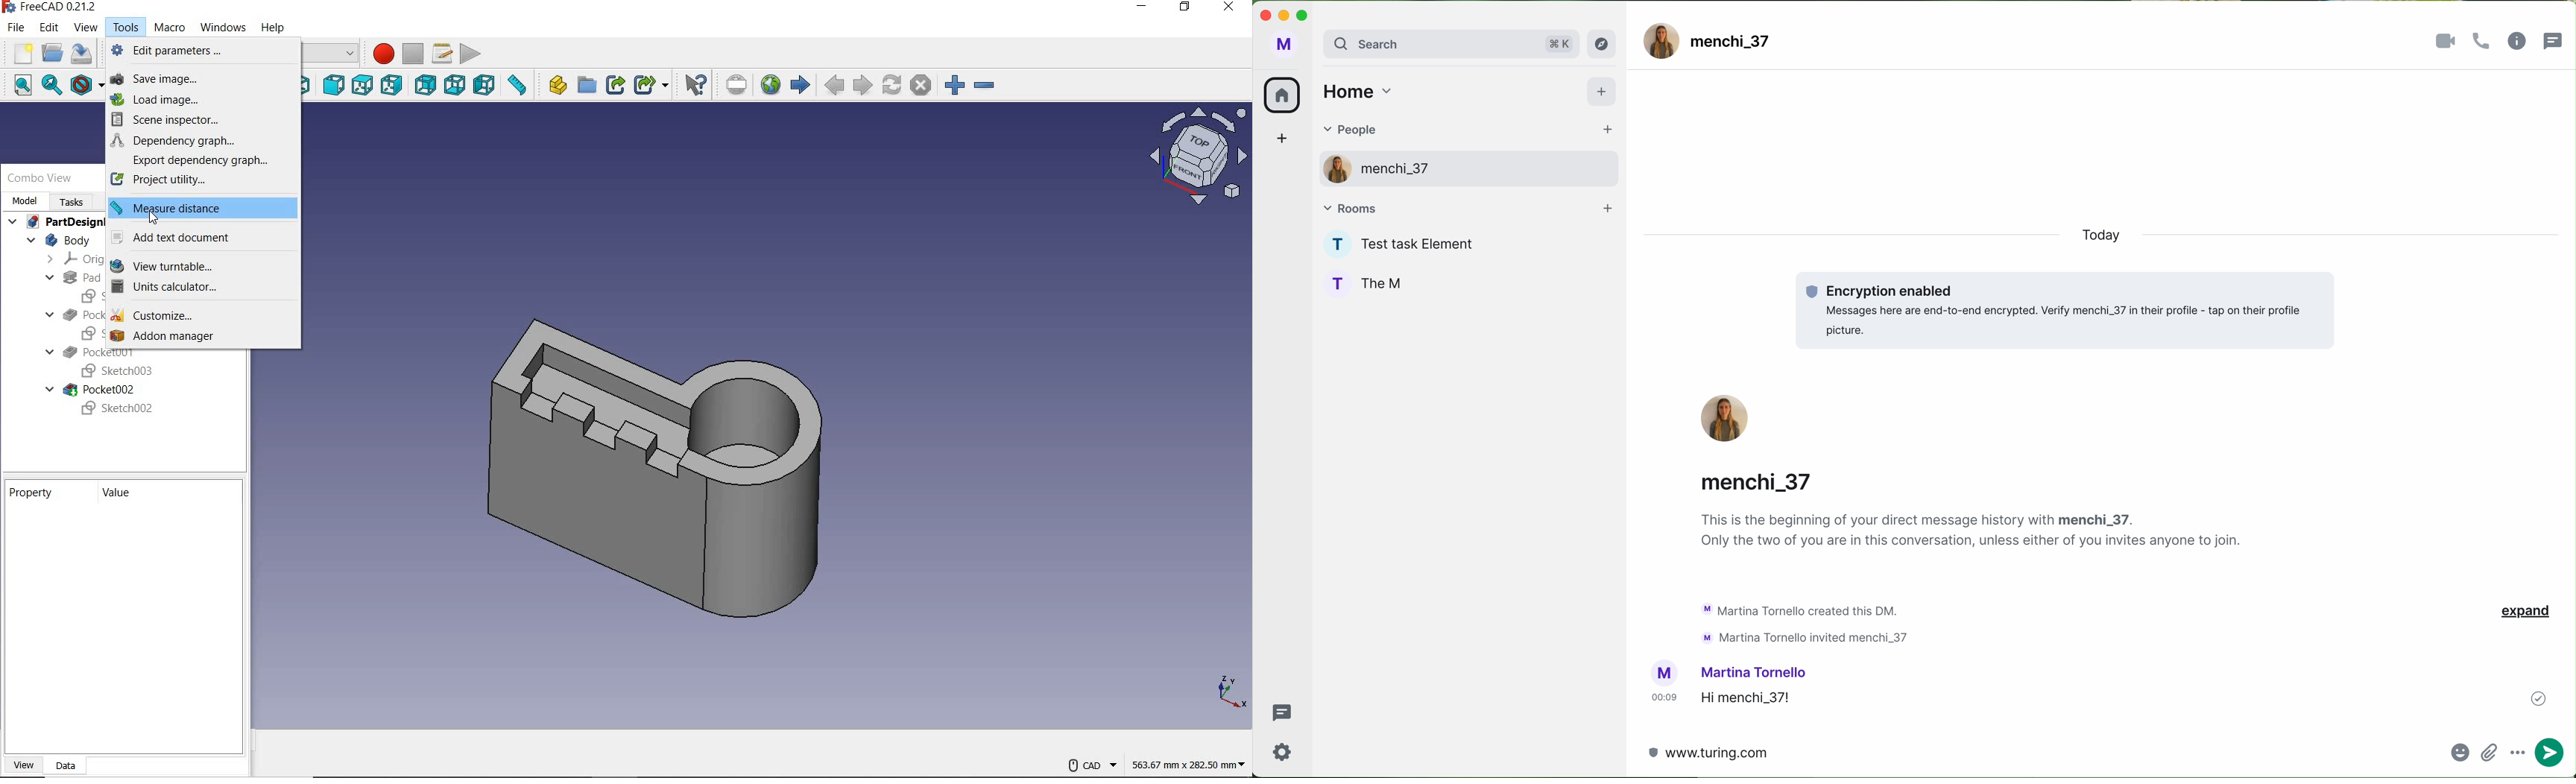 This screenshot has height=784, width=2576. Describe the element at coordinates (196, 51) in the screenshot. I see `EDIT PARAMETERS` at that location.